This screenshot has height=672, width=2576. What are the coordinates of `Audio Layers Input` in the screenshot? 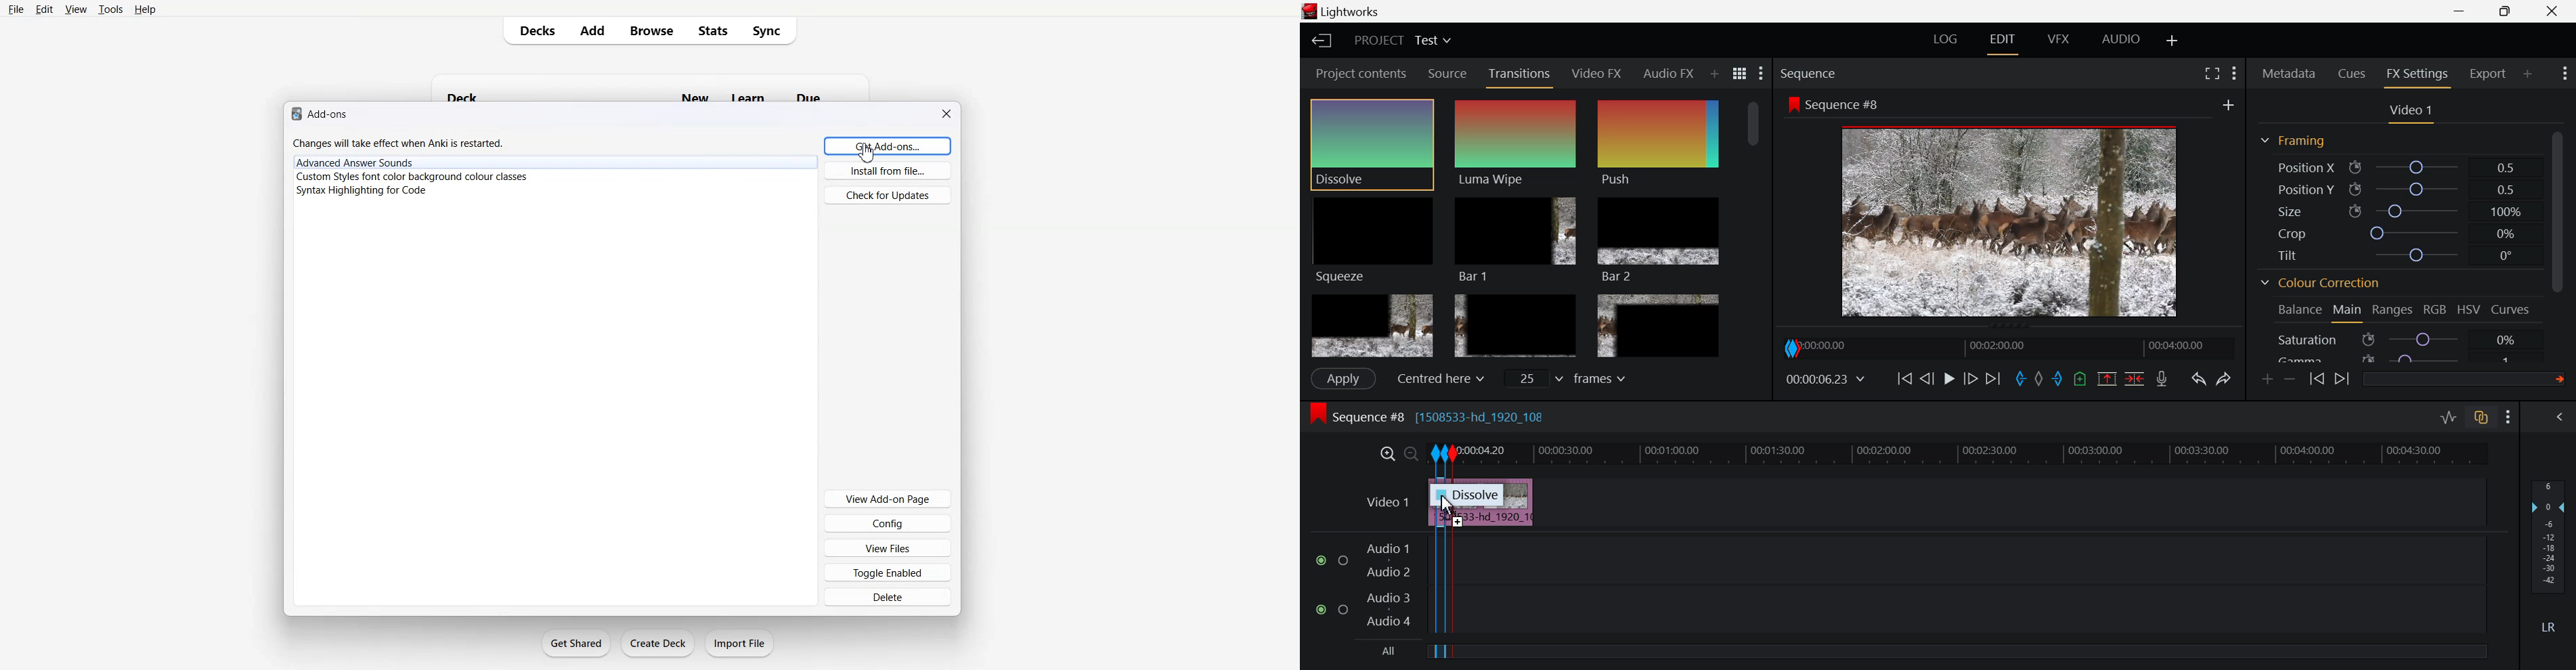 It's located at (1372, 586).